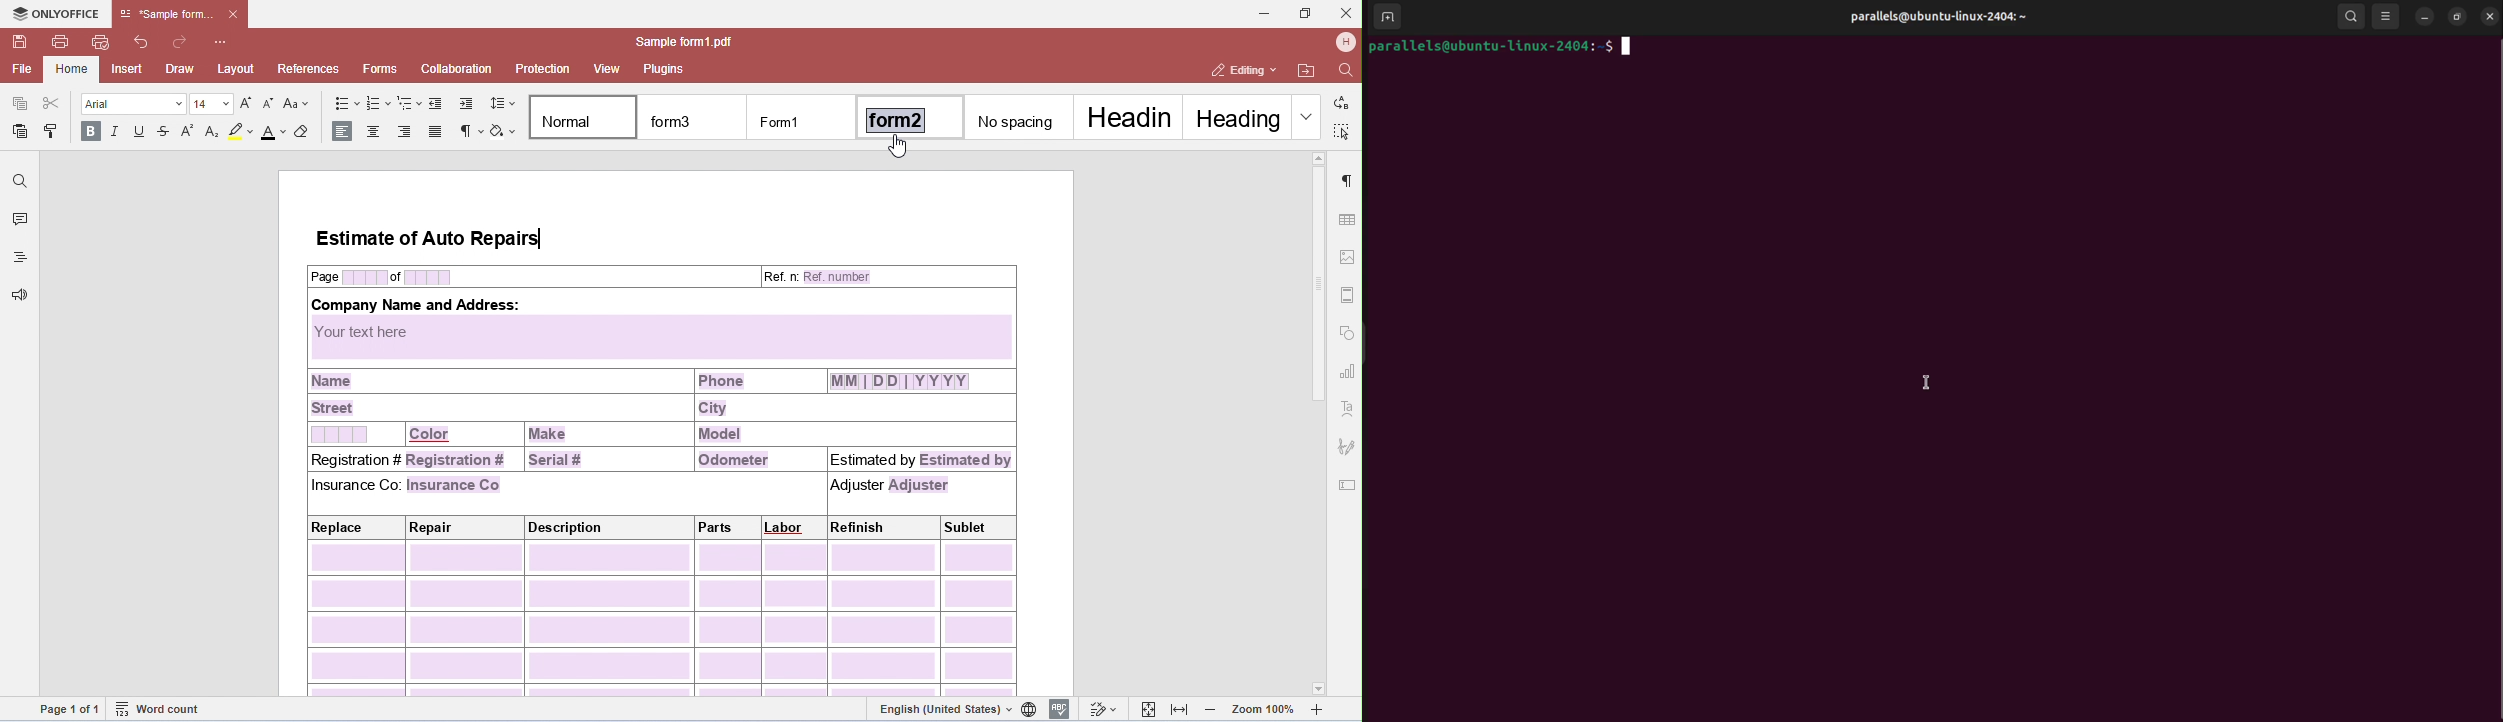  Describe the element at coordinates (1514, 49) in the screenshot. I see `parallels@ubuntu-linux-2404:-$ ` at that location.